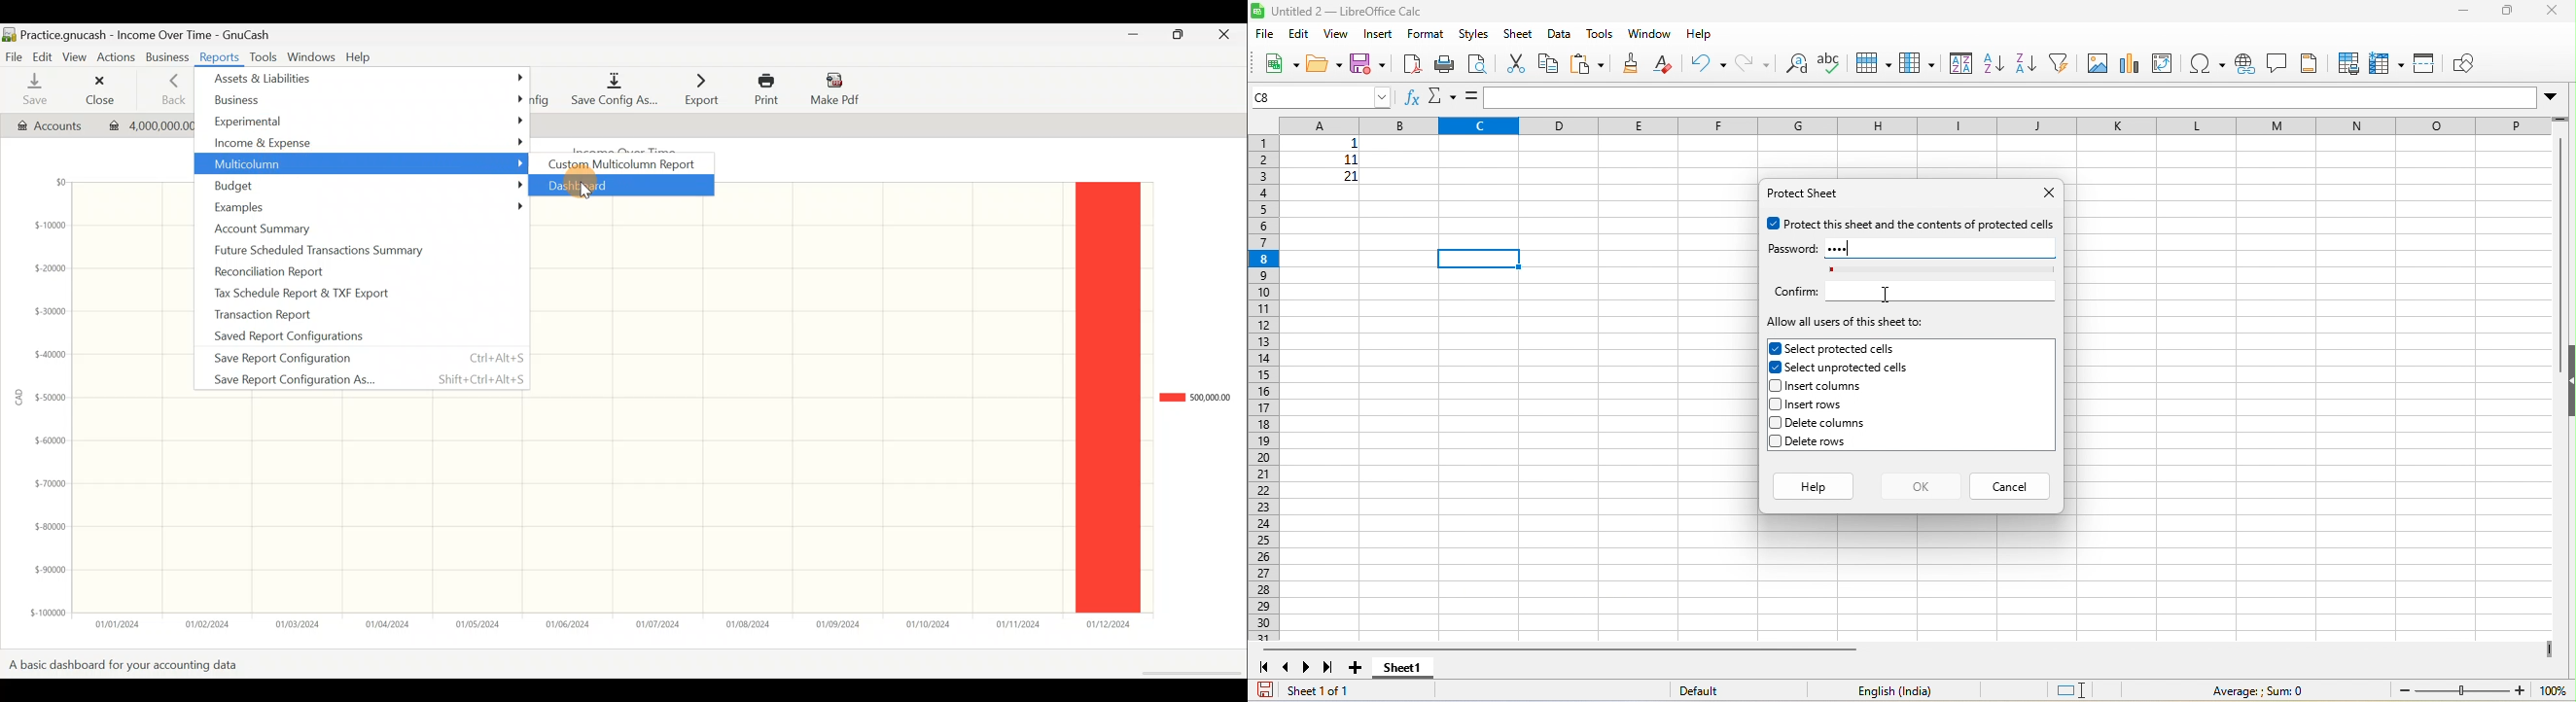  I want to click on vertical scroll bar, so click(2562, 240).